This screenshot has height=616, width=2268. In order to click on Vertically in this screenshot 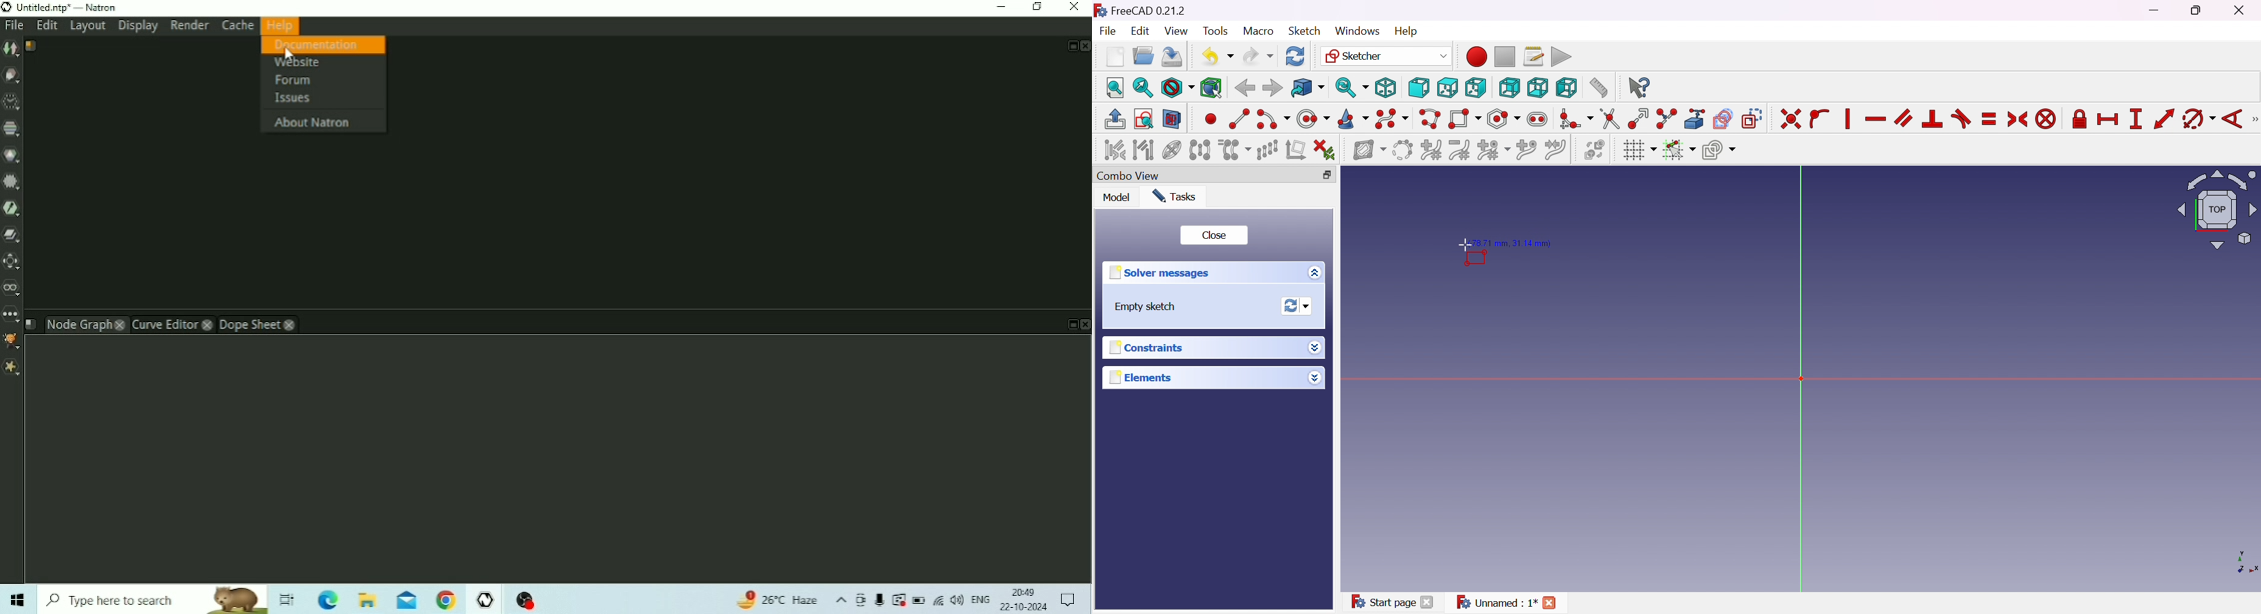, I will do `click(1847, 119)`.